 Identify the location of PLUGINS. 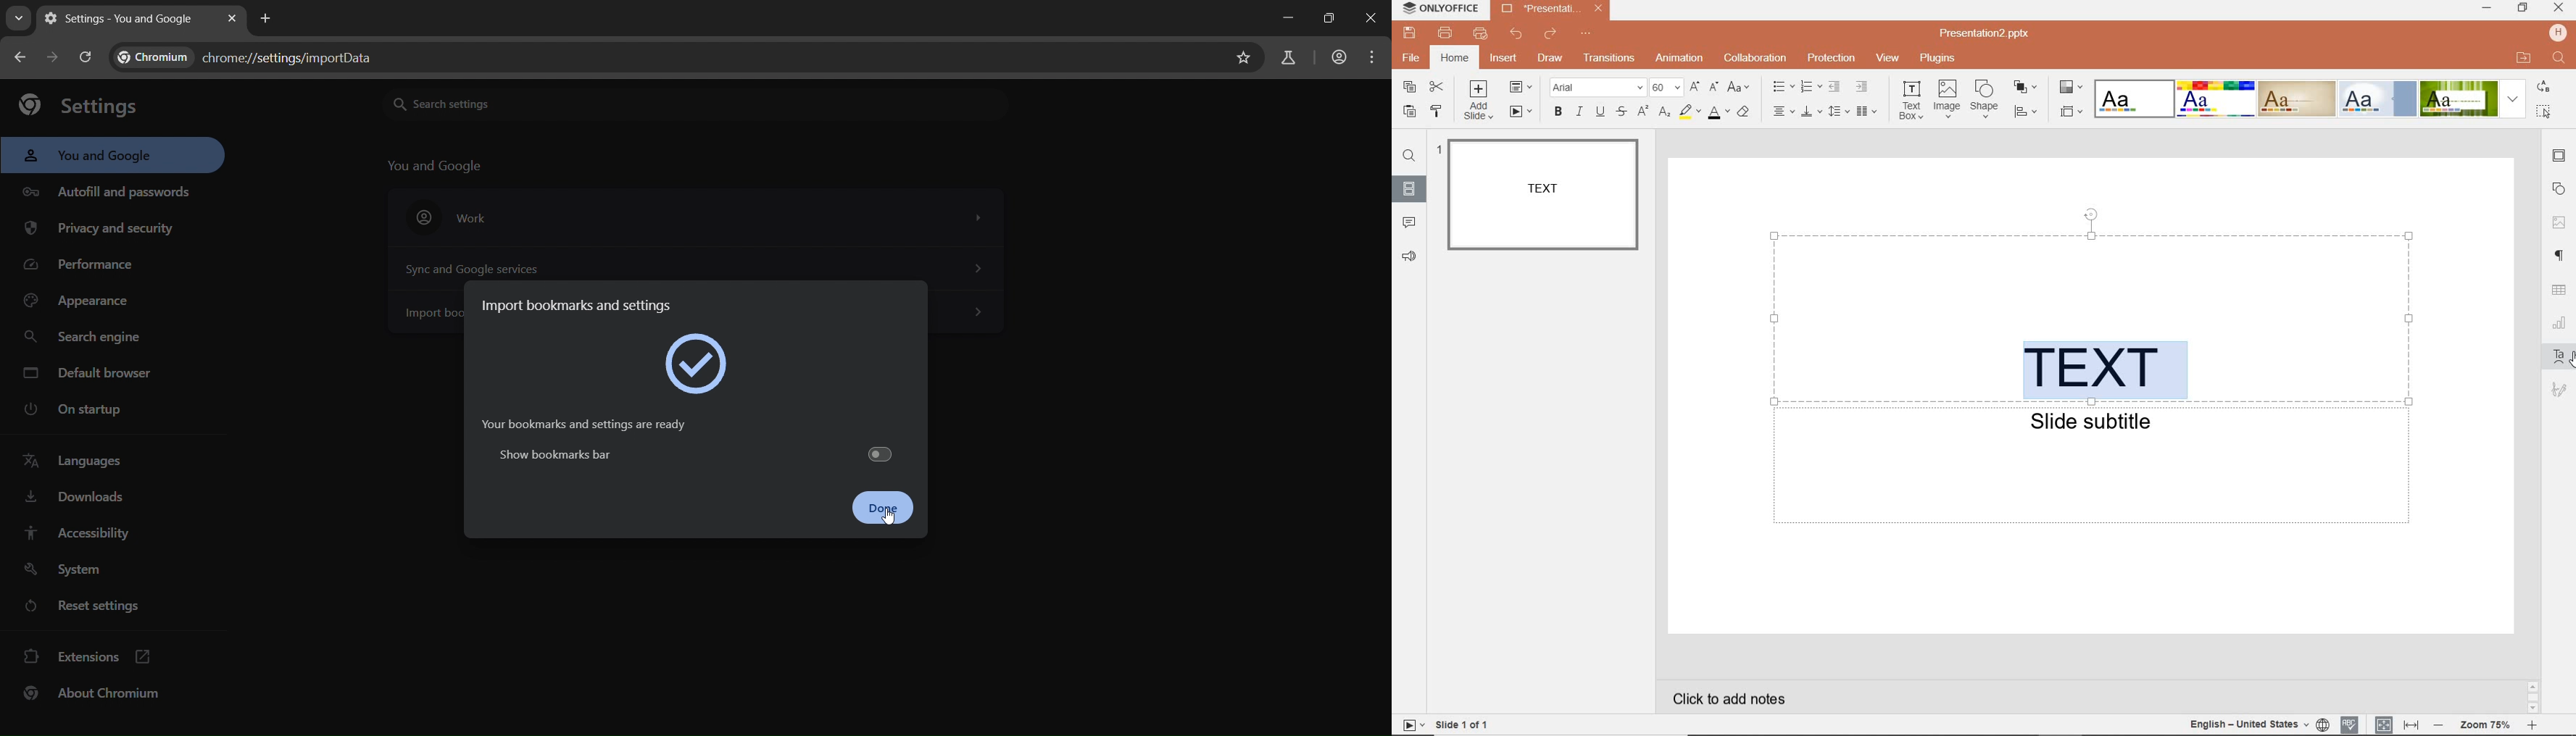
(1937, 57).